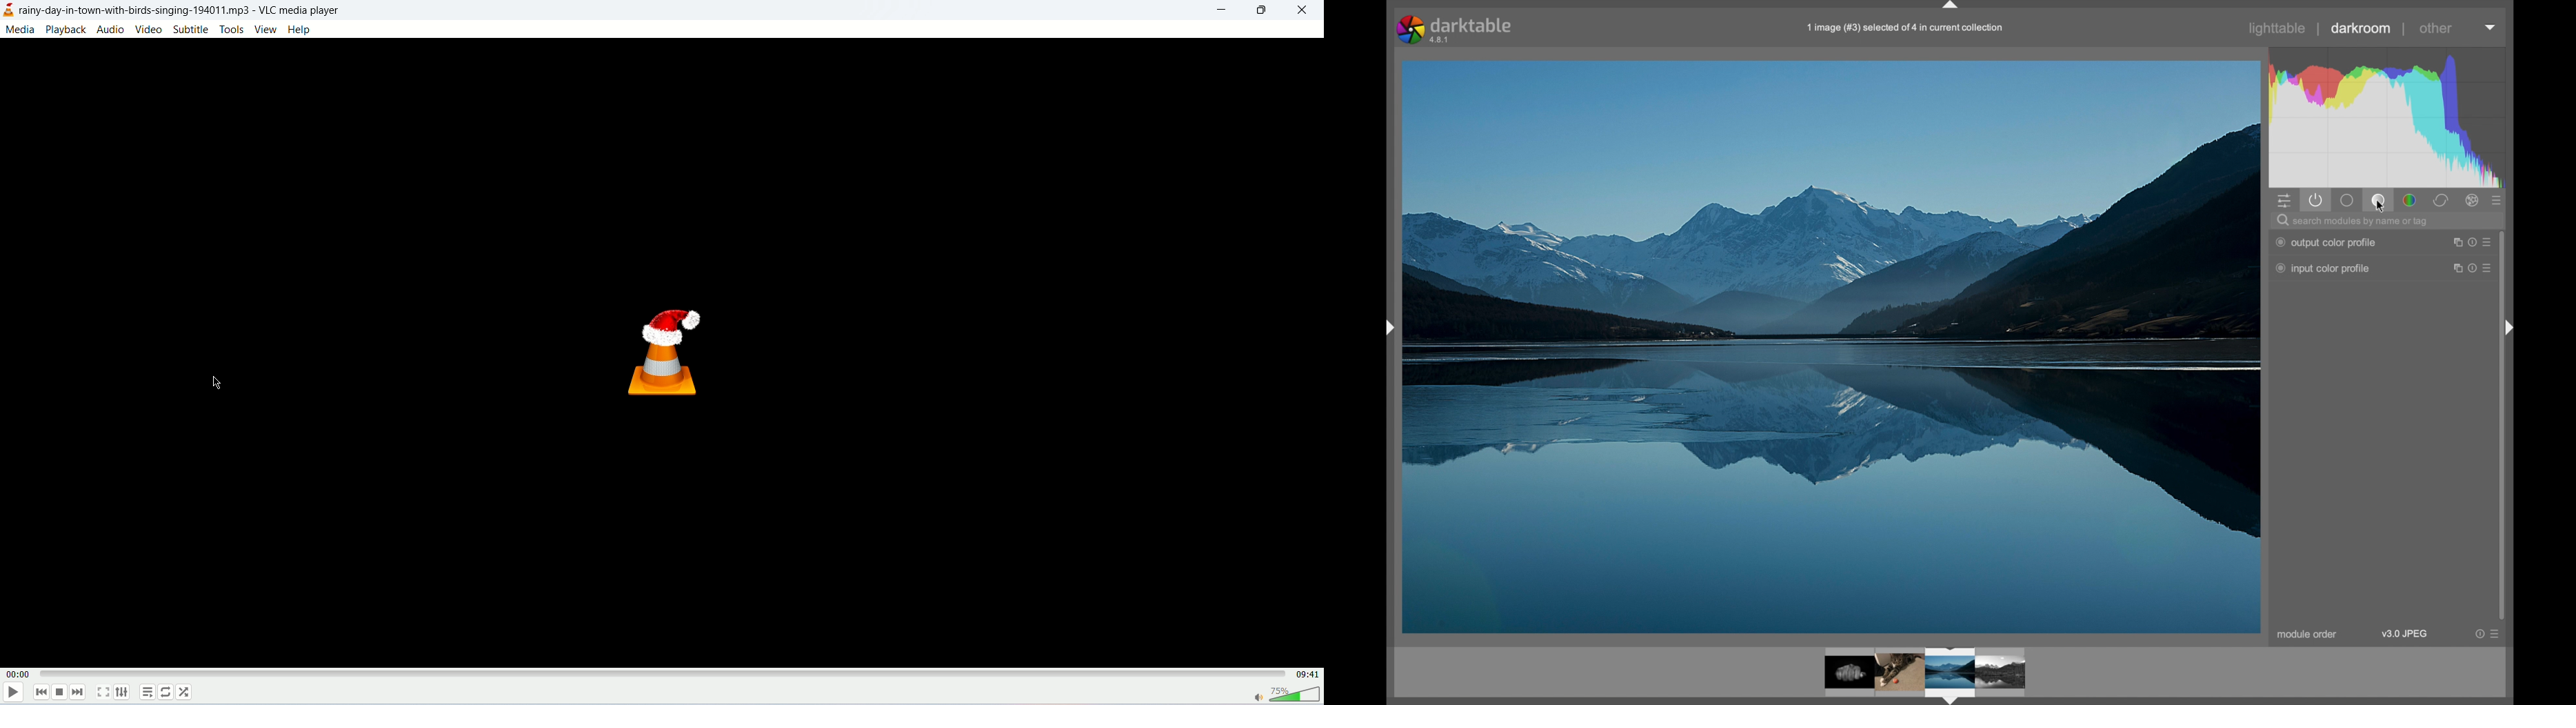 Image resolution: width=2576 pixels, height=728 pixels. Describe the element at coordinates (1221, 11) in the screenshot. I see `minimize` at that location.